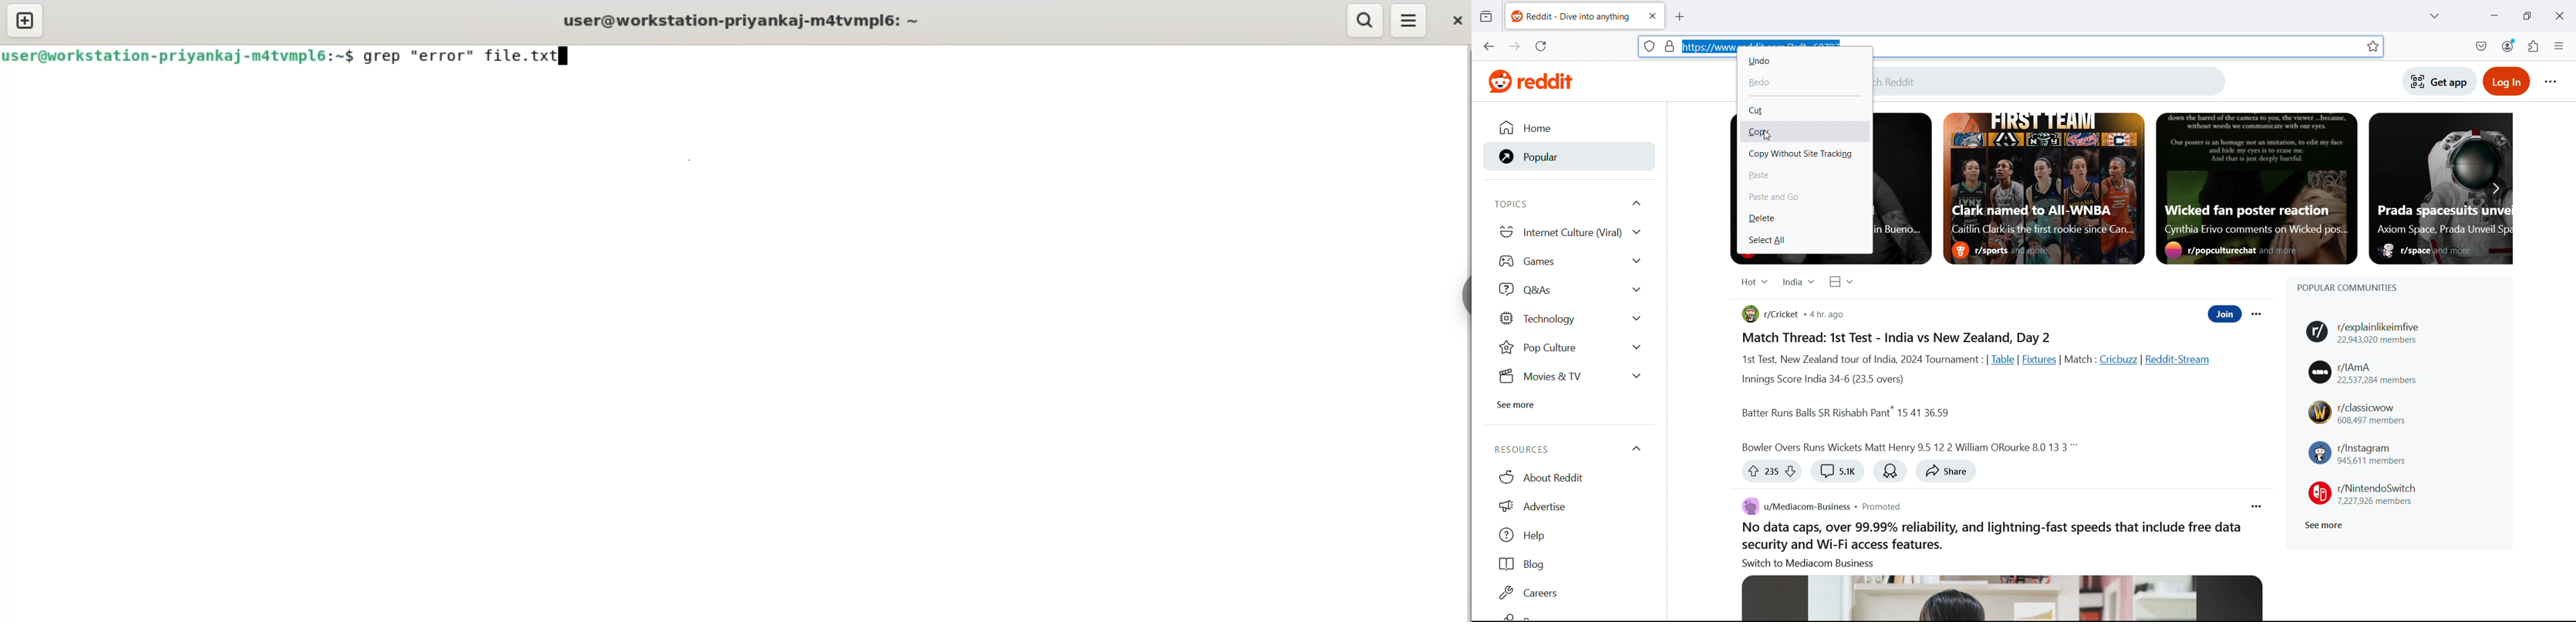 This screenshot has height=644, width=2576. What do you see at coordinates (2553, 82) in the screenshot?
I see `Reddit options` at bounding box center [2553, 82].